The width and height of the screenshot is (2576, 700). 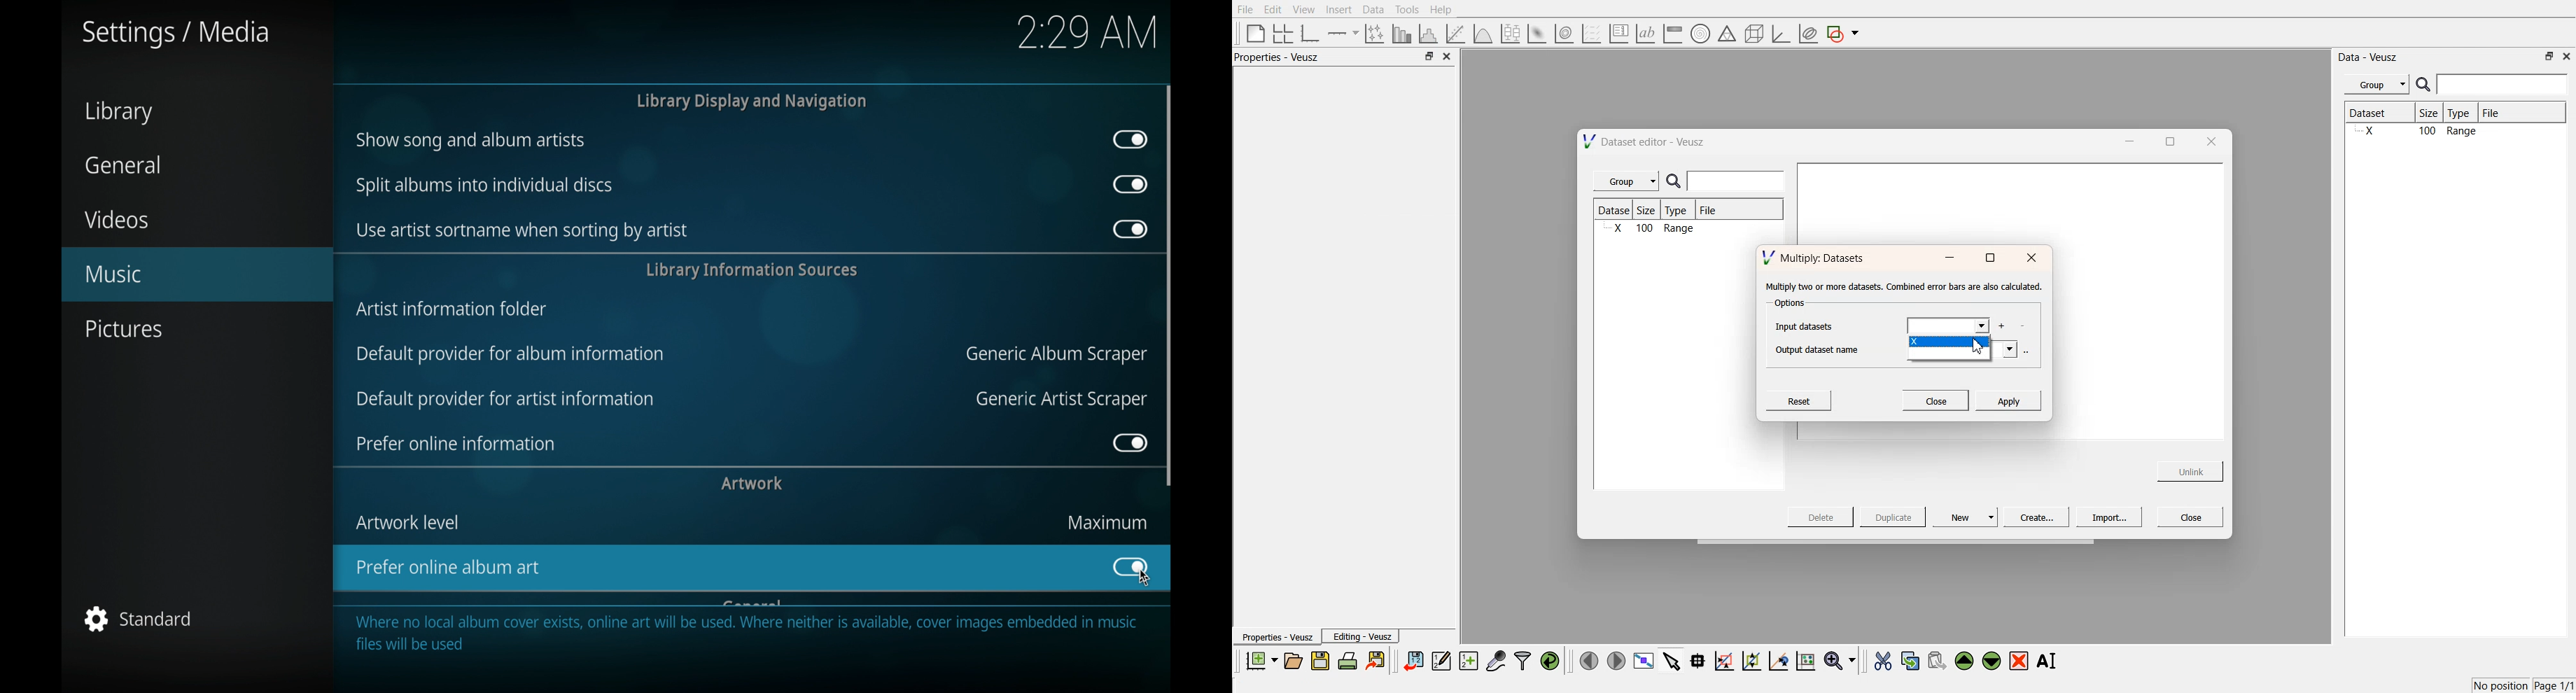 I want to click on Reset, so click(x=1801, y=400).